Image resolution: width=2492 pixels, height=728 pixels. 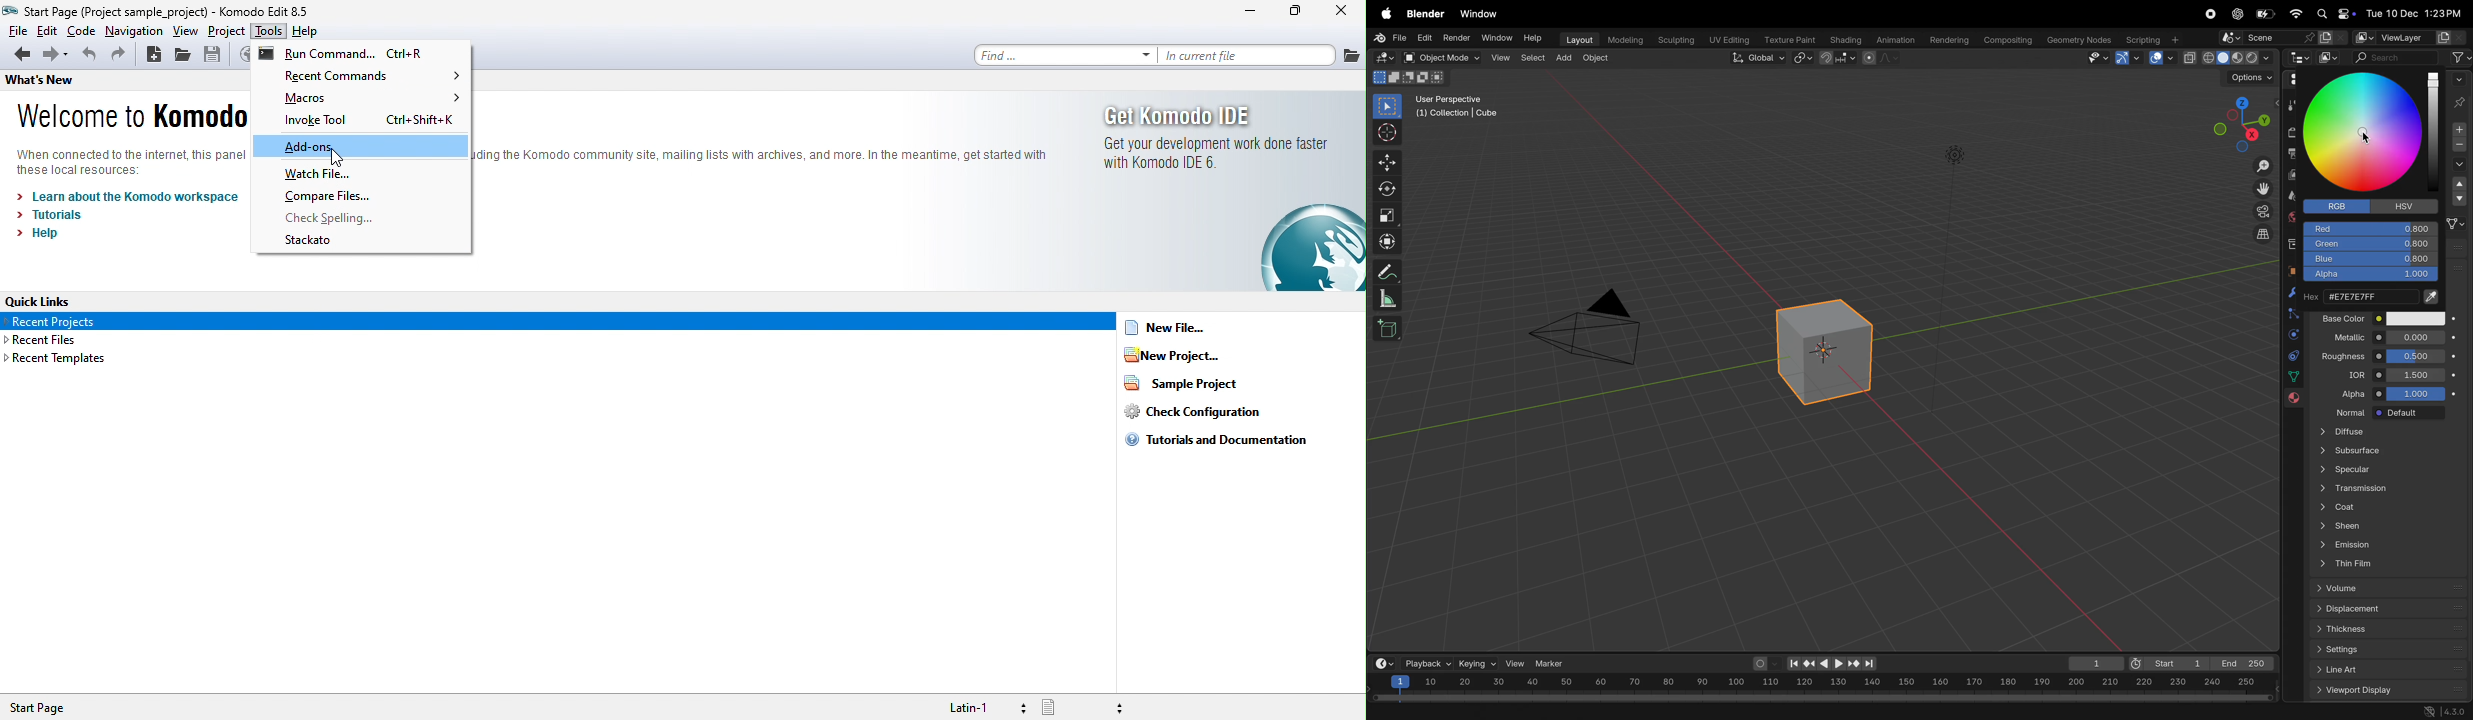 I want to click on view layer, so click(x=2290, y=175).